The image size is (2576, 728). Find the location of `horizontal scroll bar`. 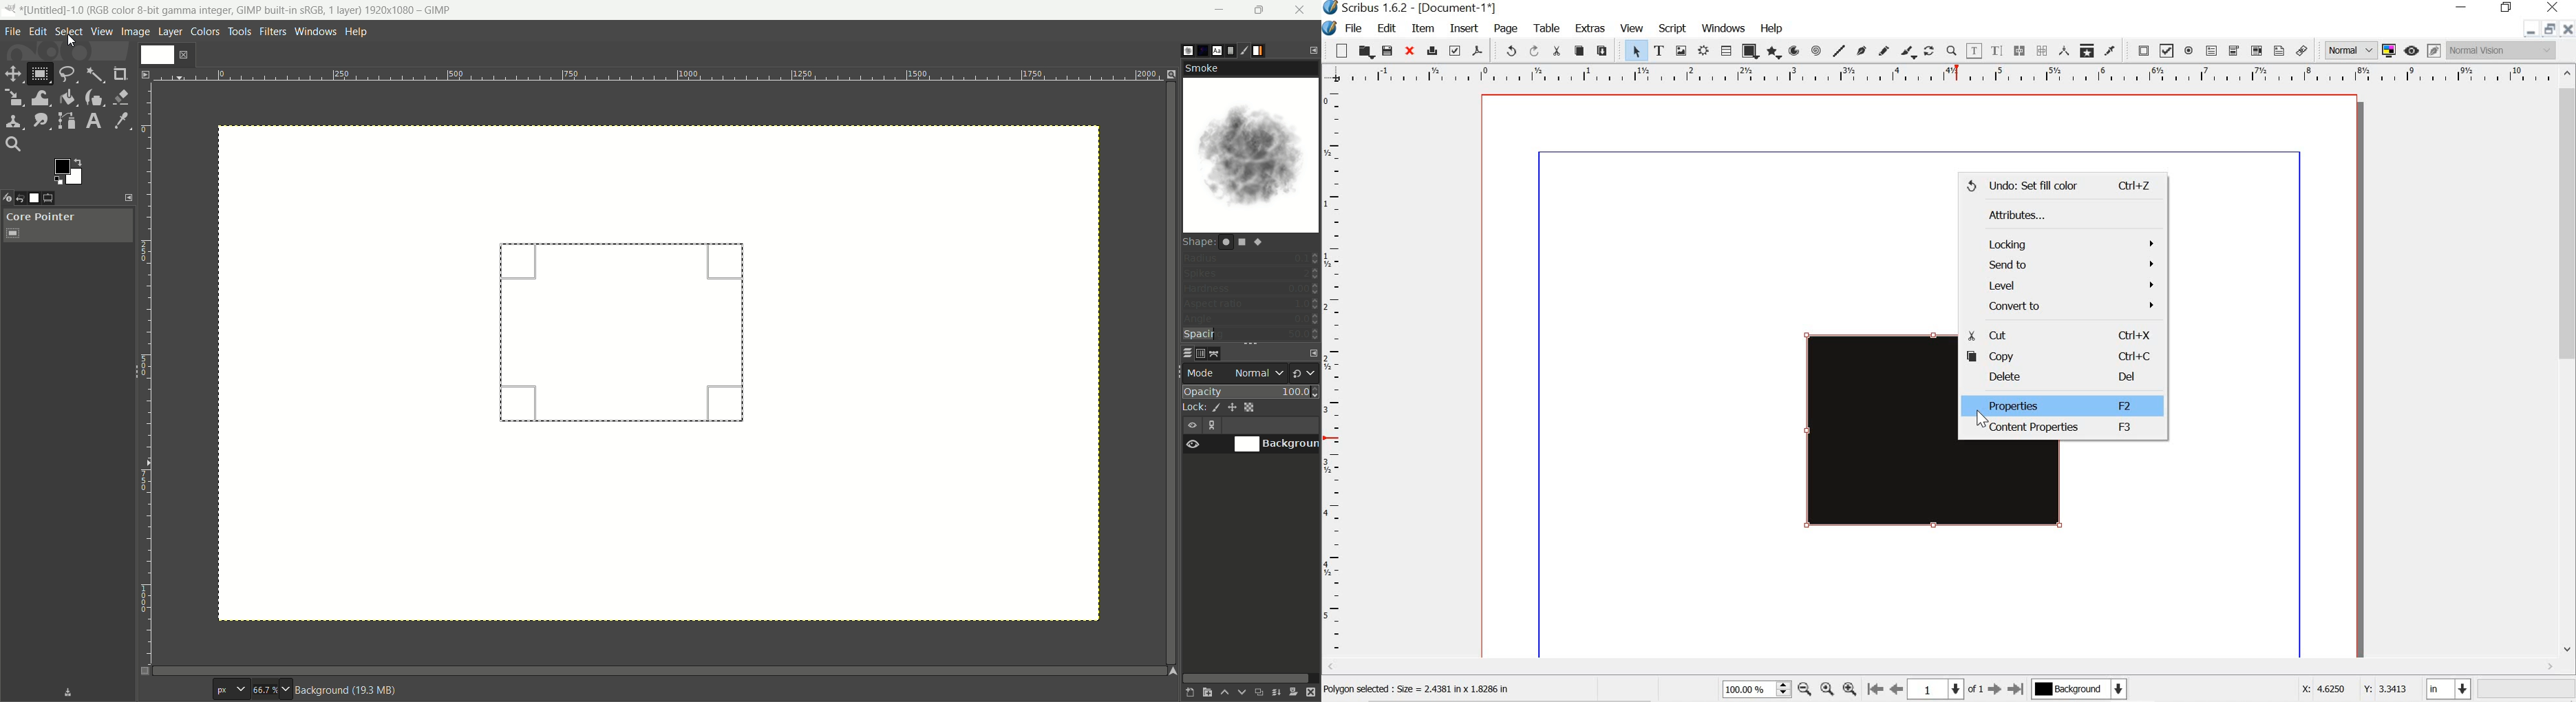

horizontal scroll bar is located at coordinates (1252, 680).